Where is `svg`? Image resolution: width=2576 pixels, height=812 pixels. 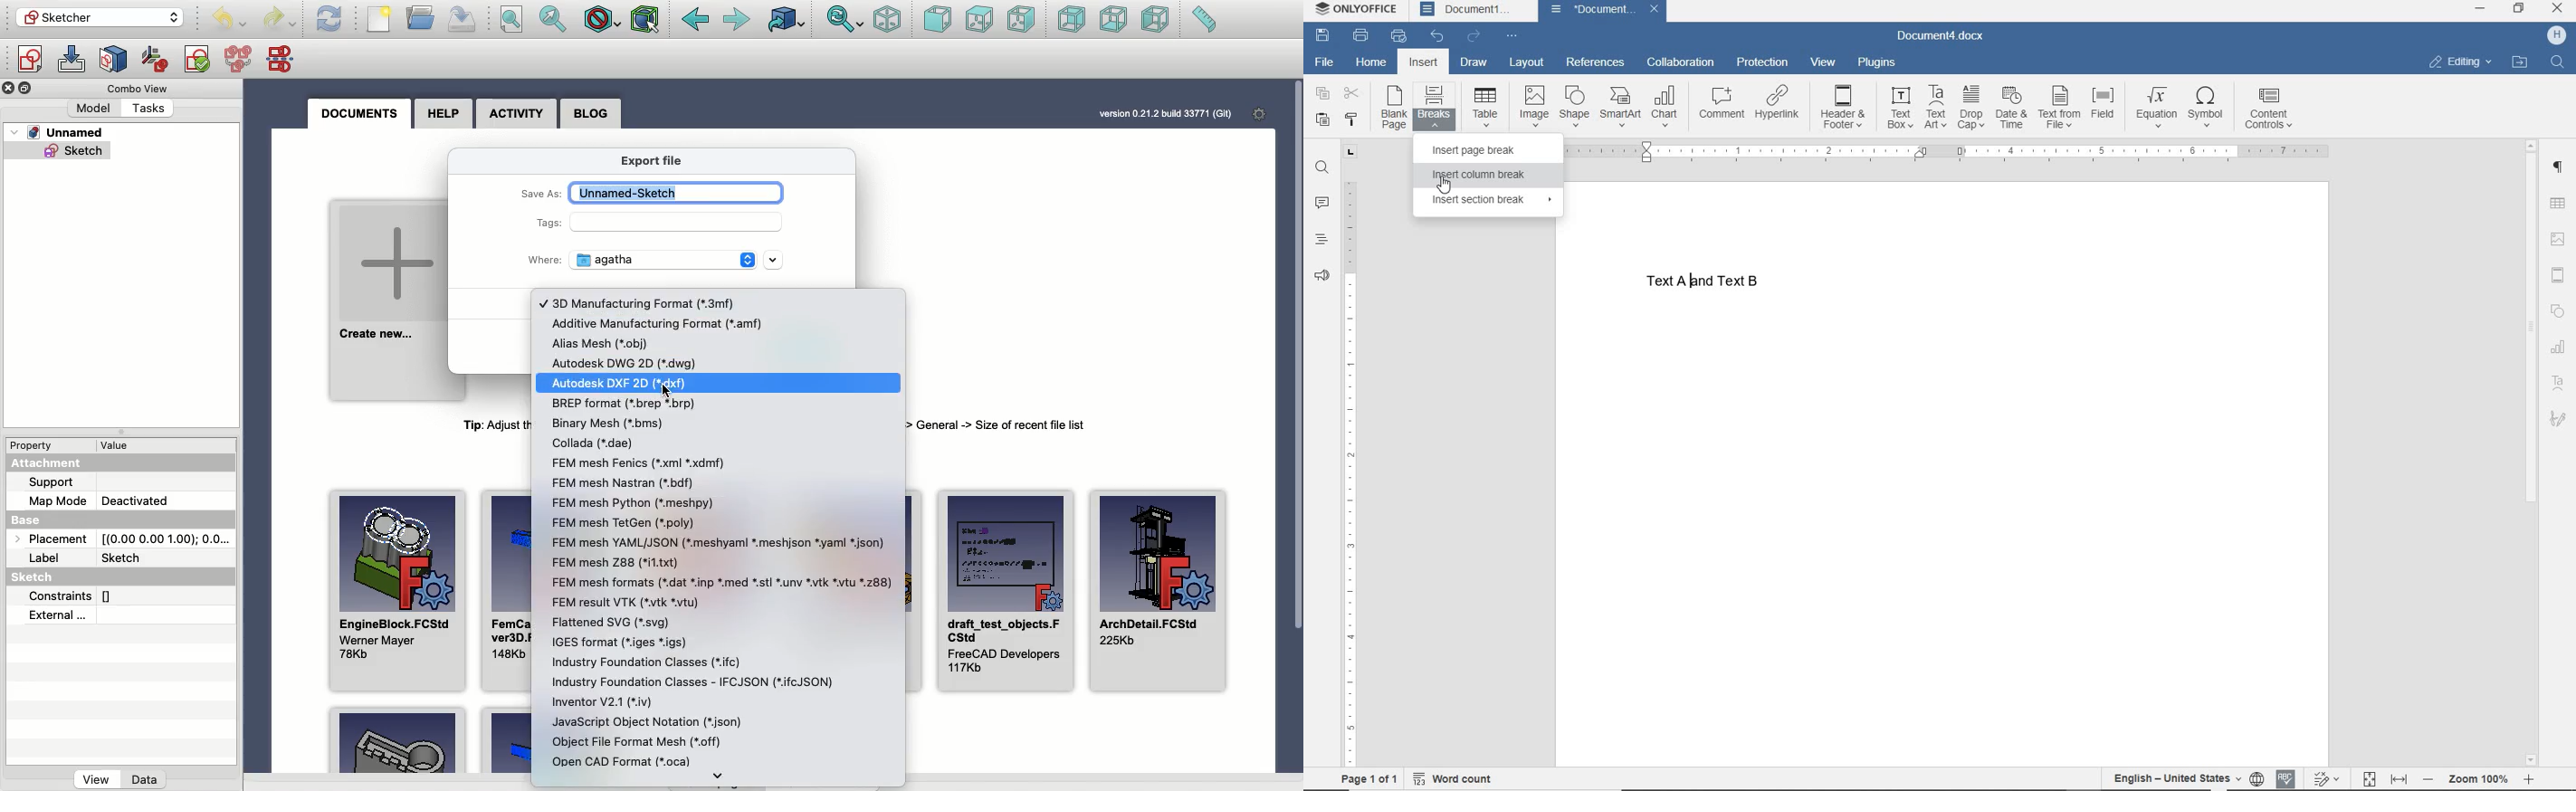
svg is located at coordinates (609, 624).